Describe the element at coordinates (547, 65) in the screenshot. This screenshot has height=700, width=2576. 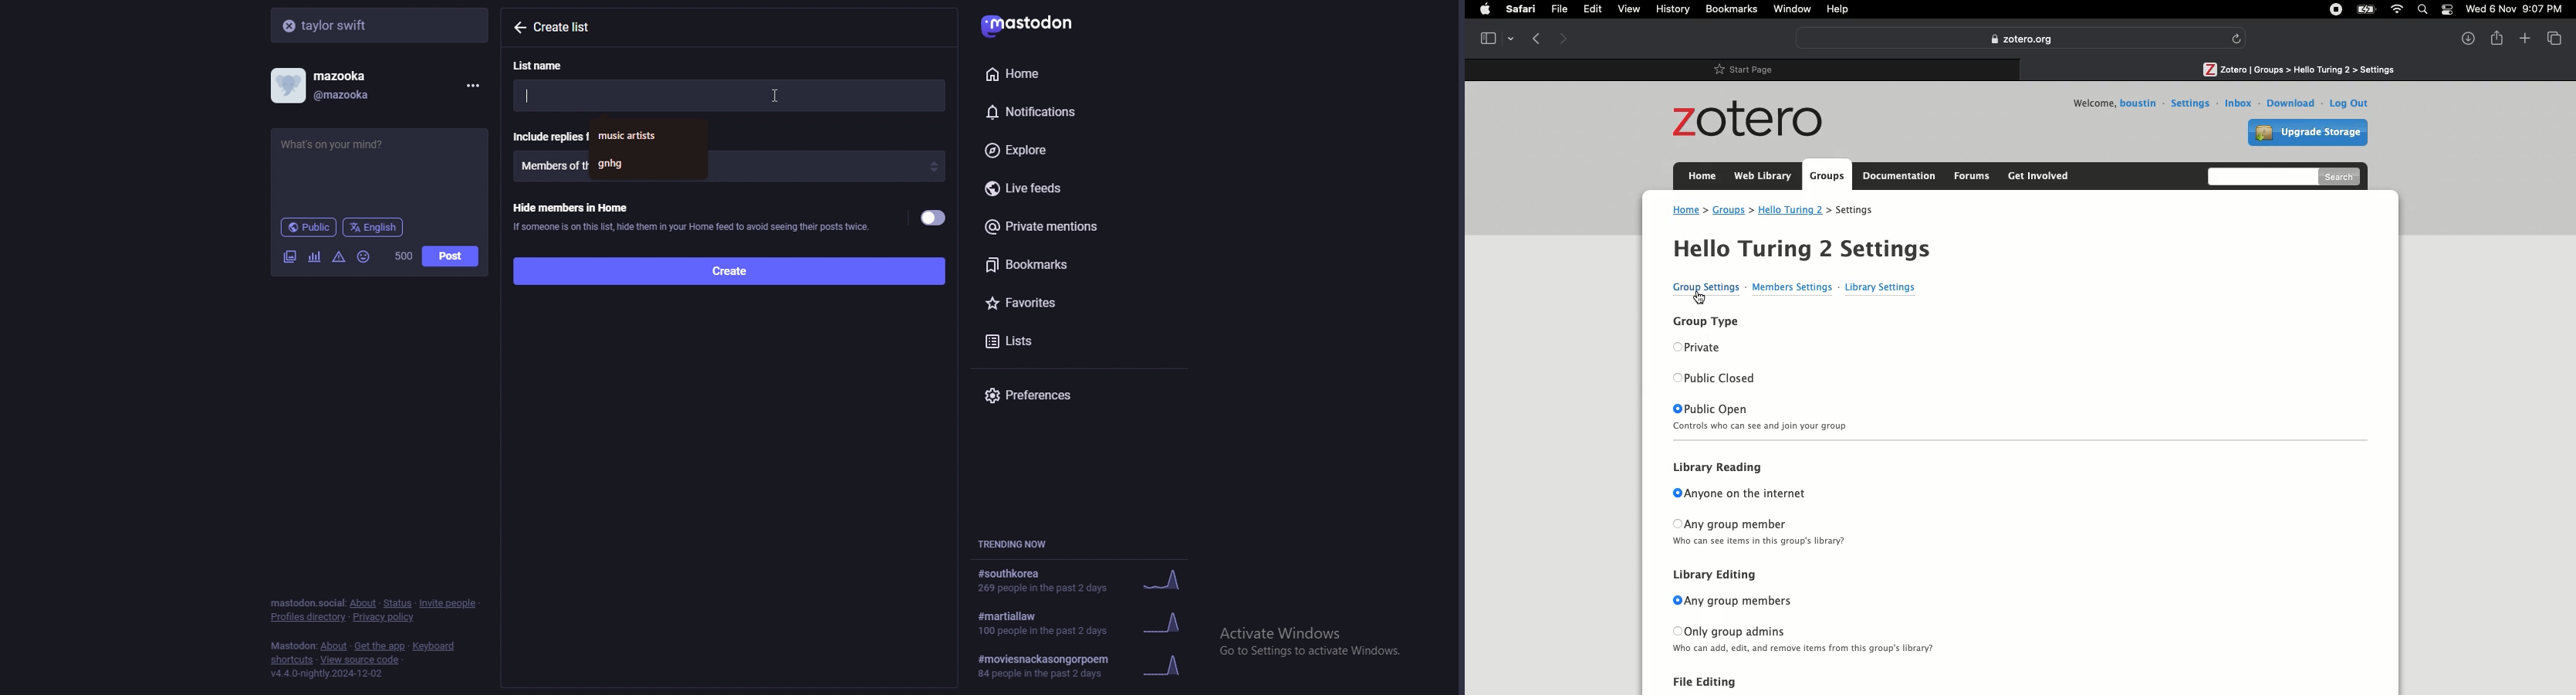
I see `list name` at that location.